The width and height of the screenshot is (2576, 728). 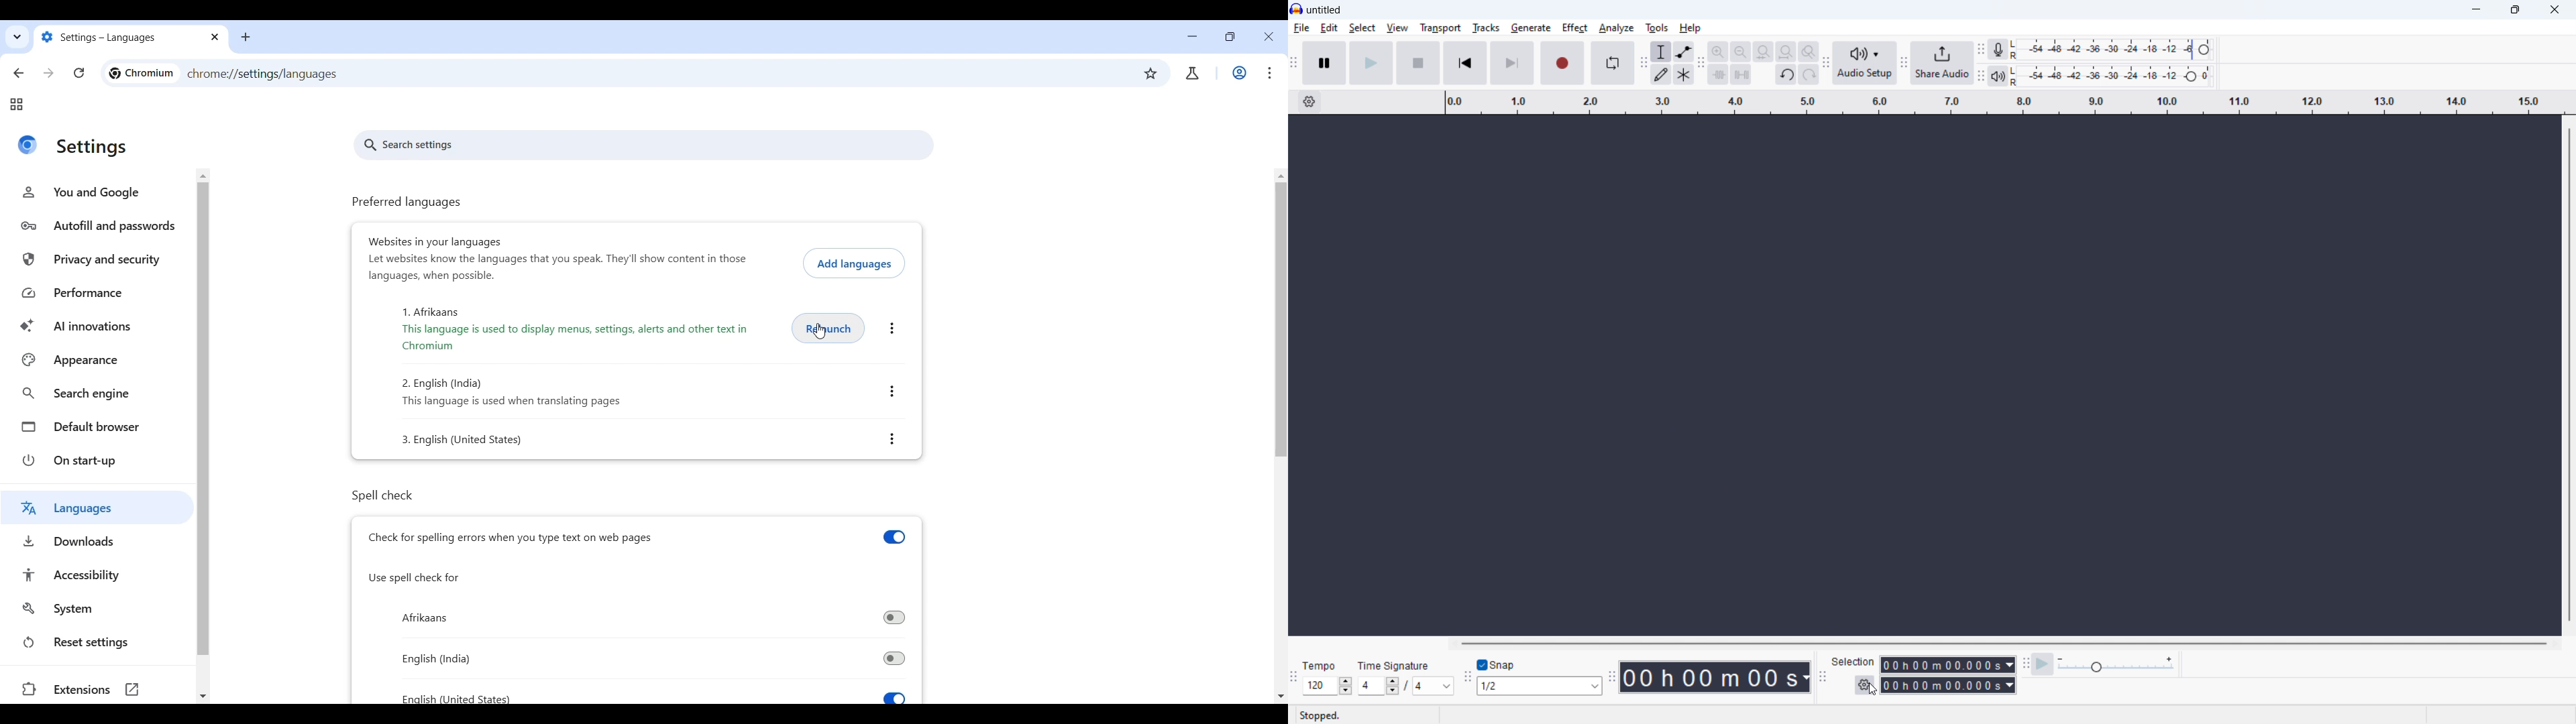 What do you see at coordinates (1719, 74) in the screenshot?
I see `trim audio outside selection` at bounding box center [1719, 74].